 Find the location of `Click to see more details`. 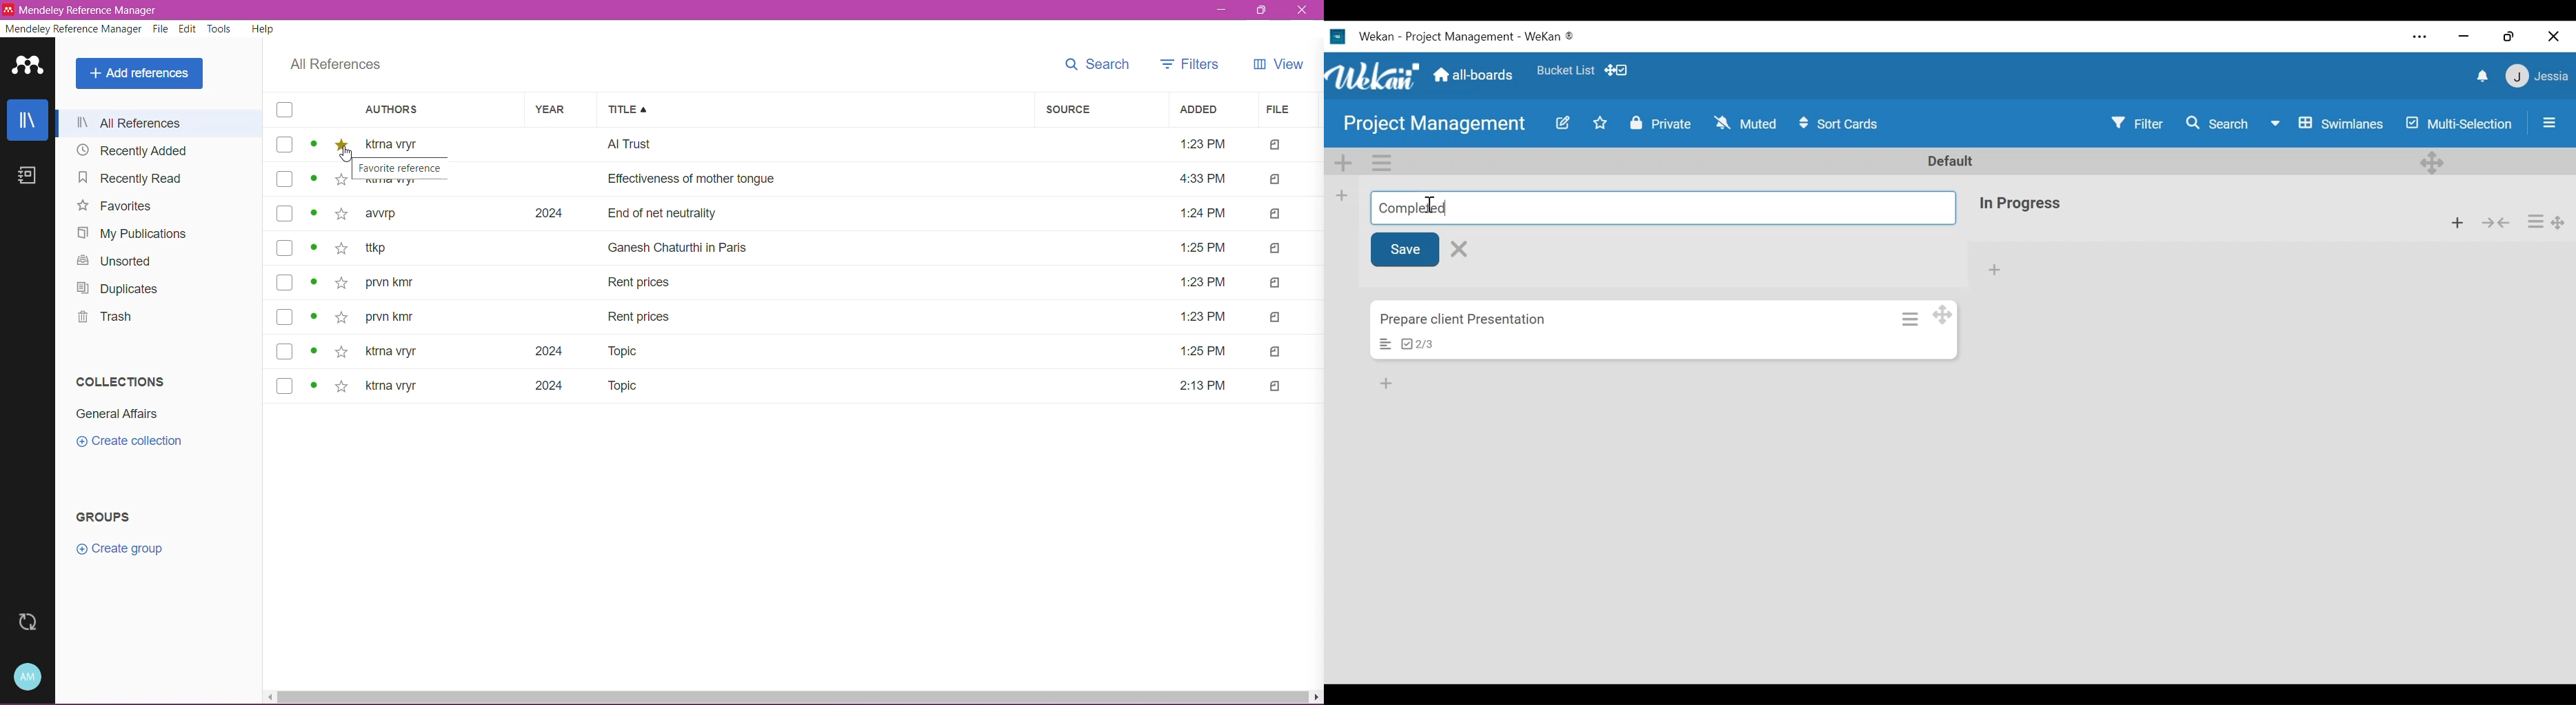

Click to see more details is located at coordinates (314, 247).